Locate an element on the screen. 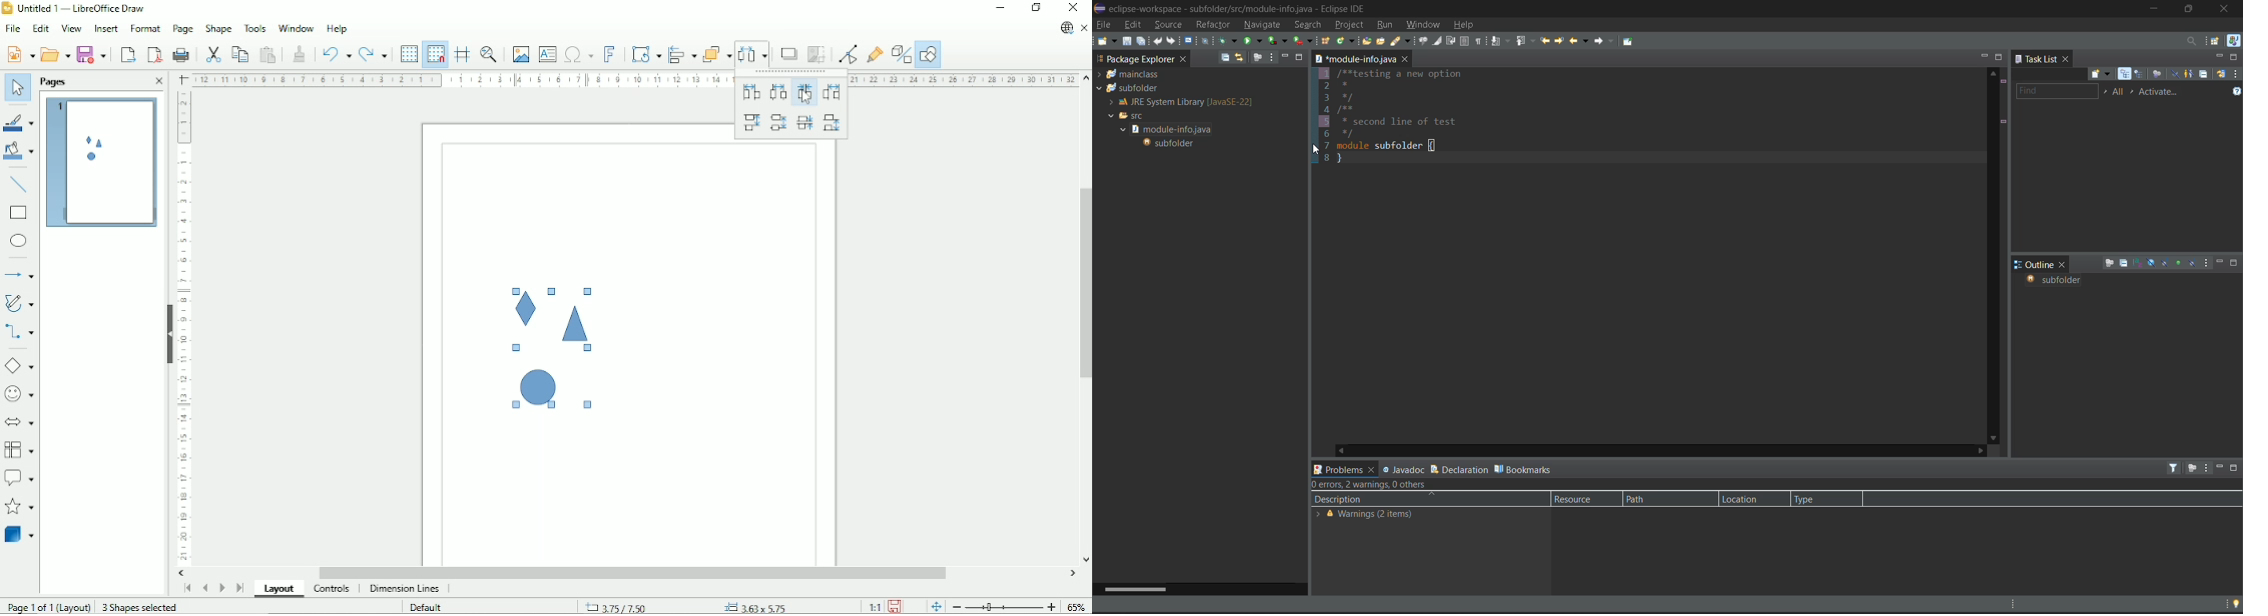 The width and height of the screenshot is (2268, 616). Cursor position is located at coordinates (689, 606).